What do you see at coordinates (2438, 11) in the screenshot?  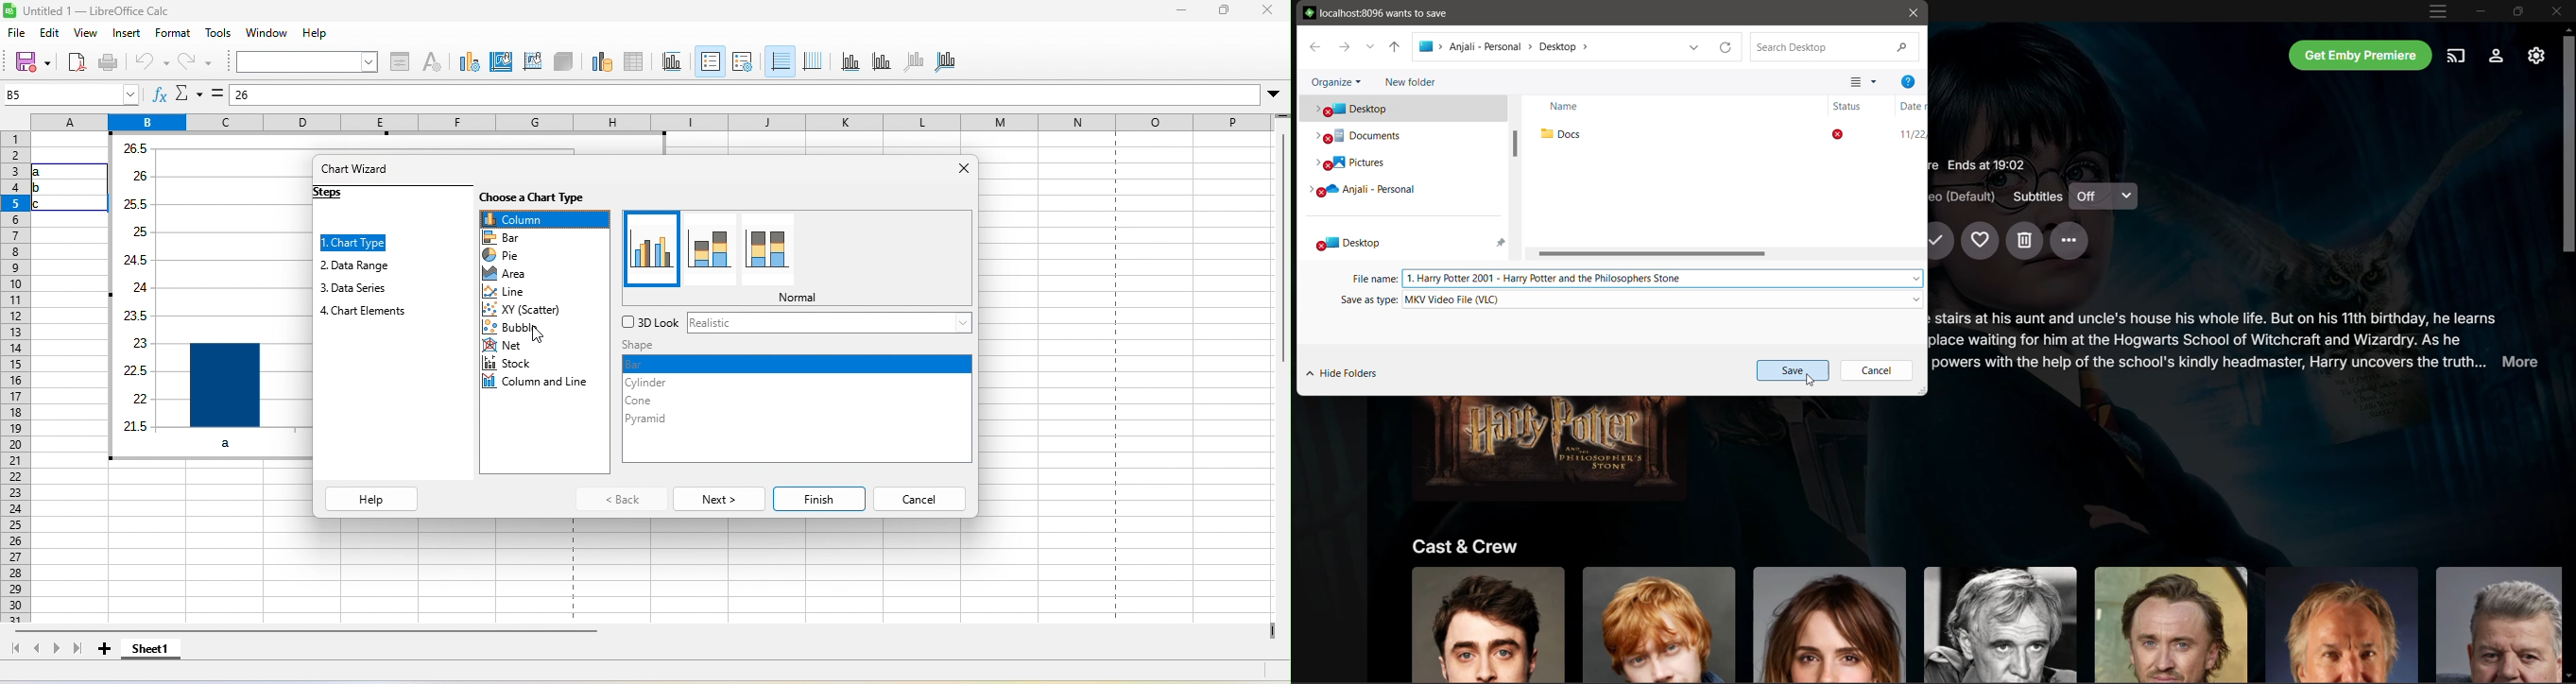 I see `Customize and Control App` at bounding box center [2438, 11].